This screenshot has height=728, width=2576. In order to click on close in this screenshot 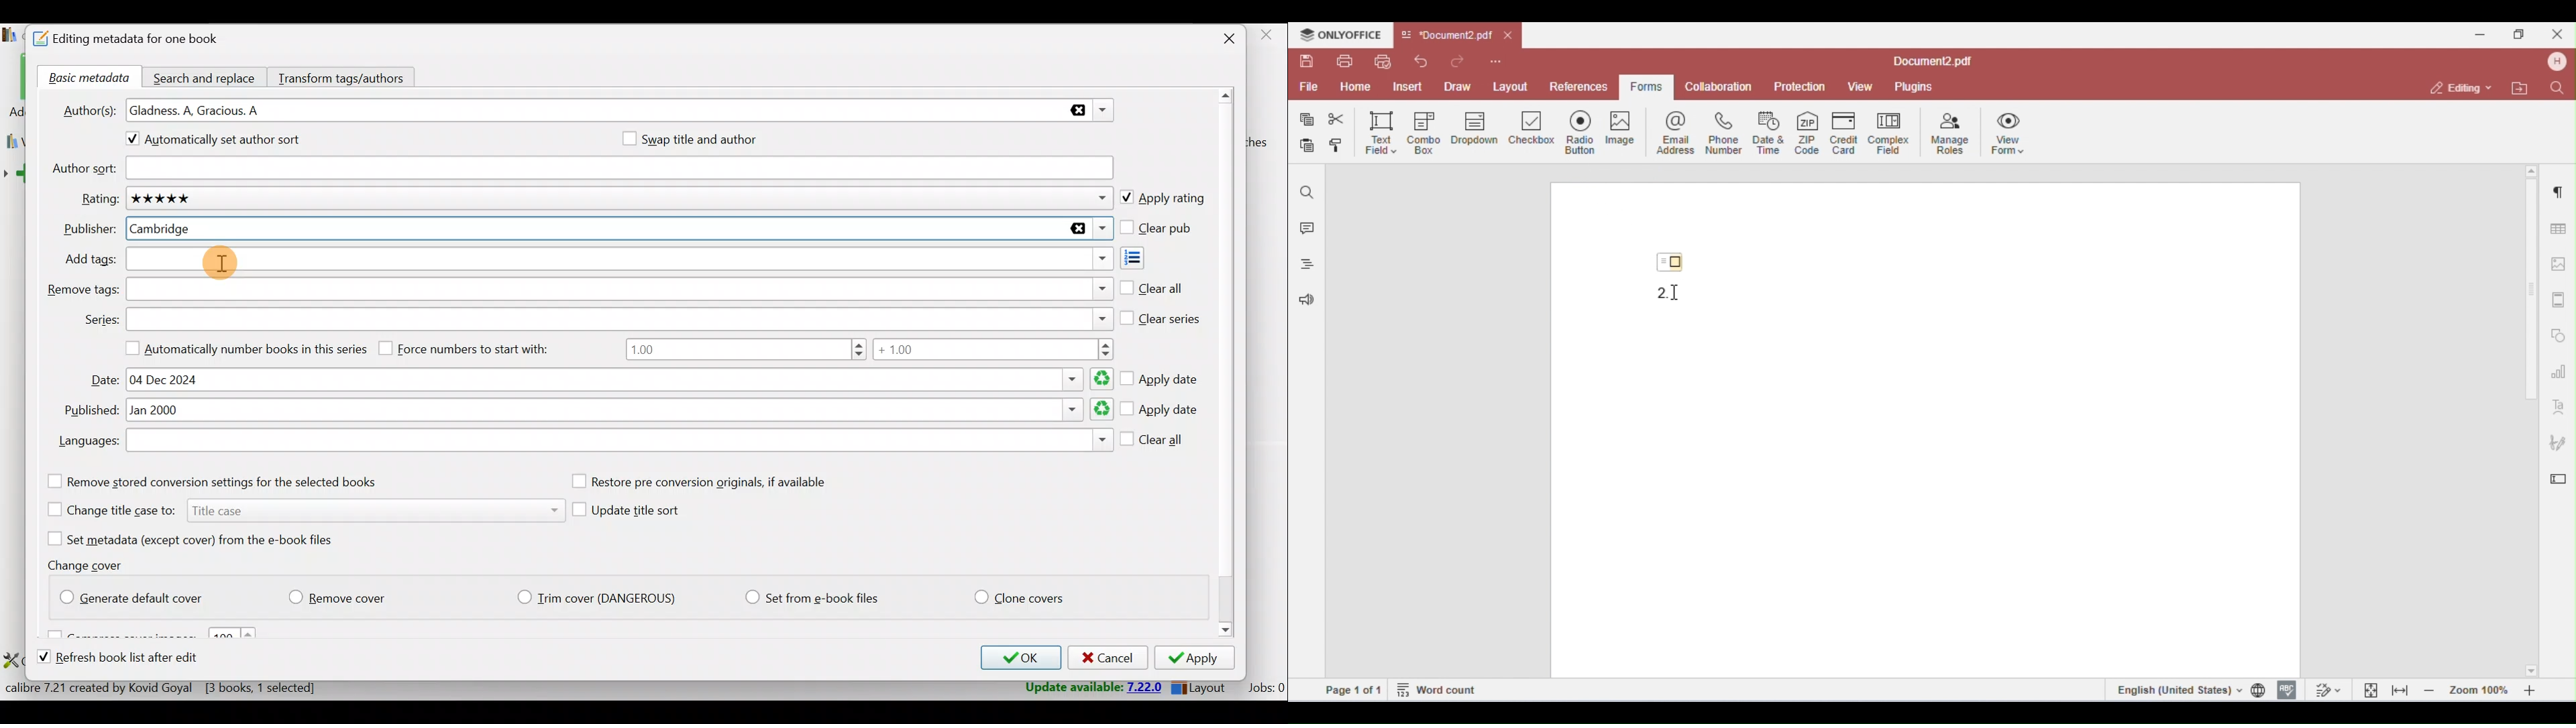, I will do `click(1265, 36)`.